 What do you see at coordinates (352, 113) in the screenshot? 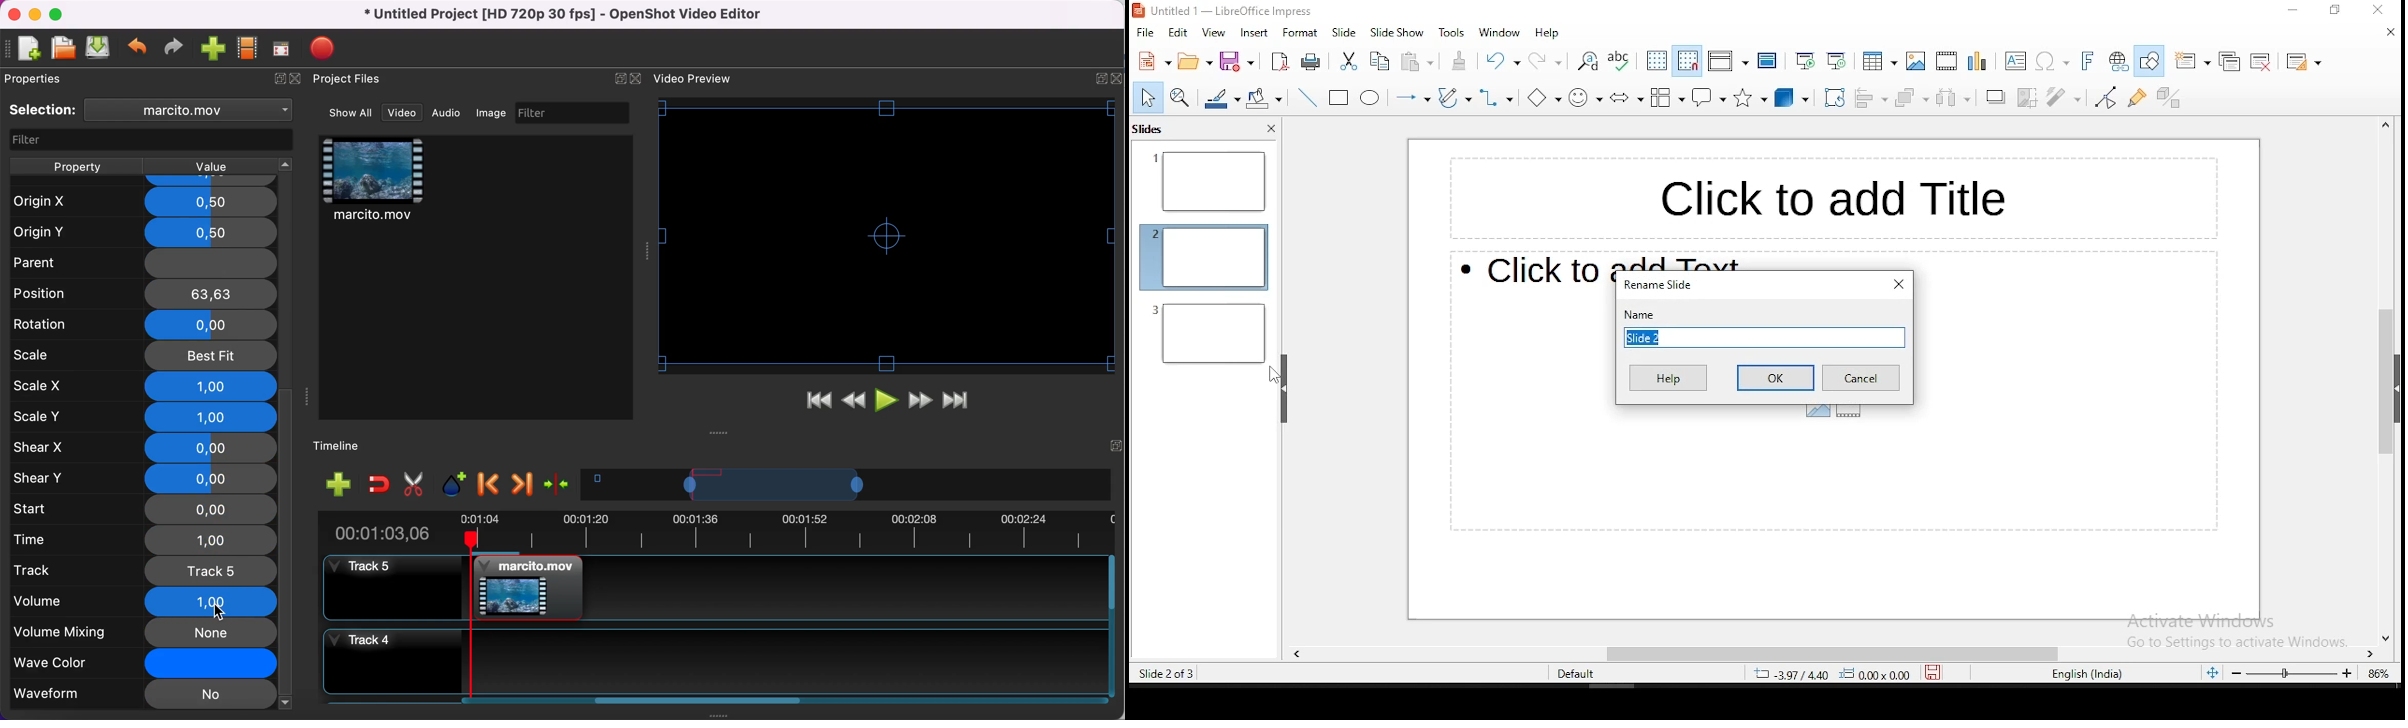
I see `show all` at bounding box center [352, 113].